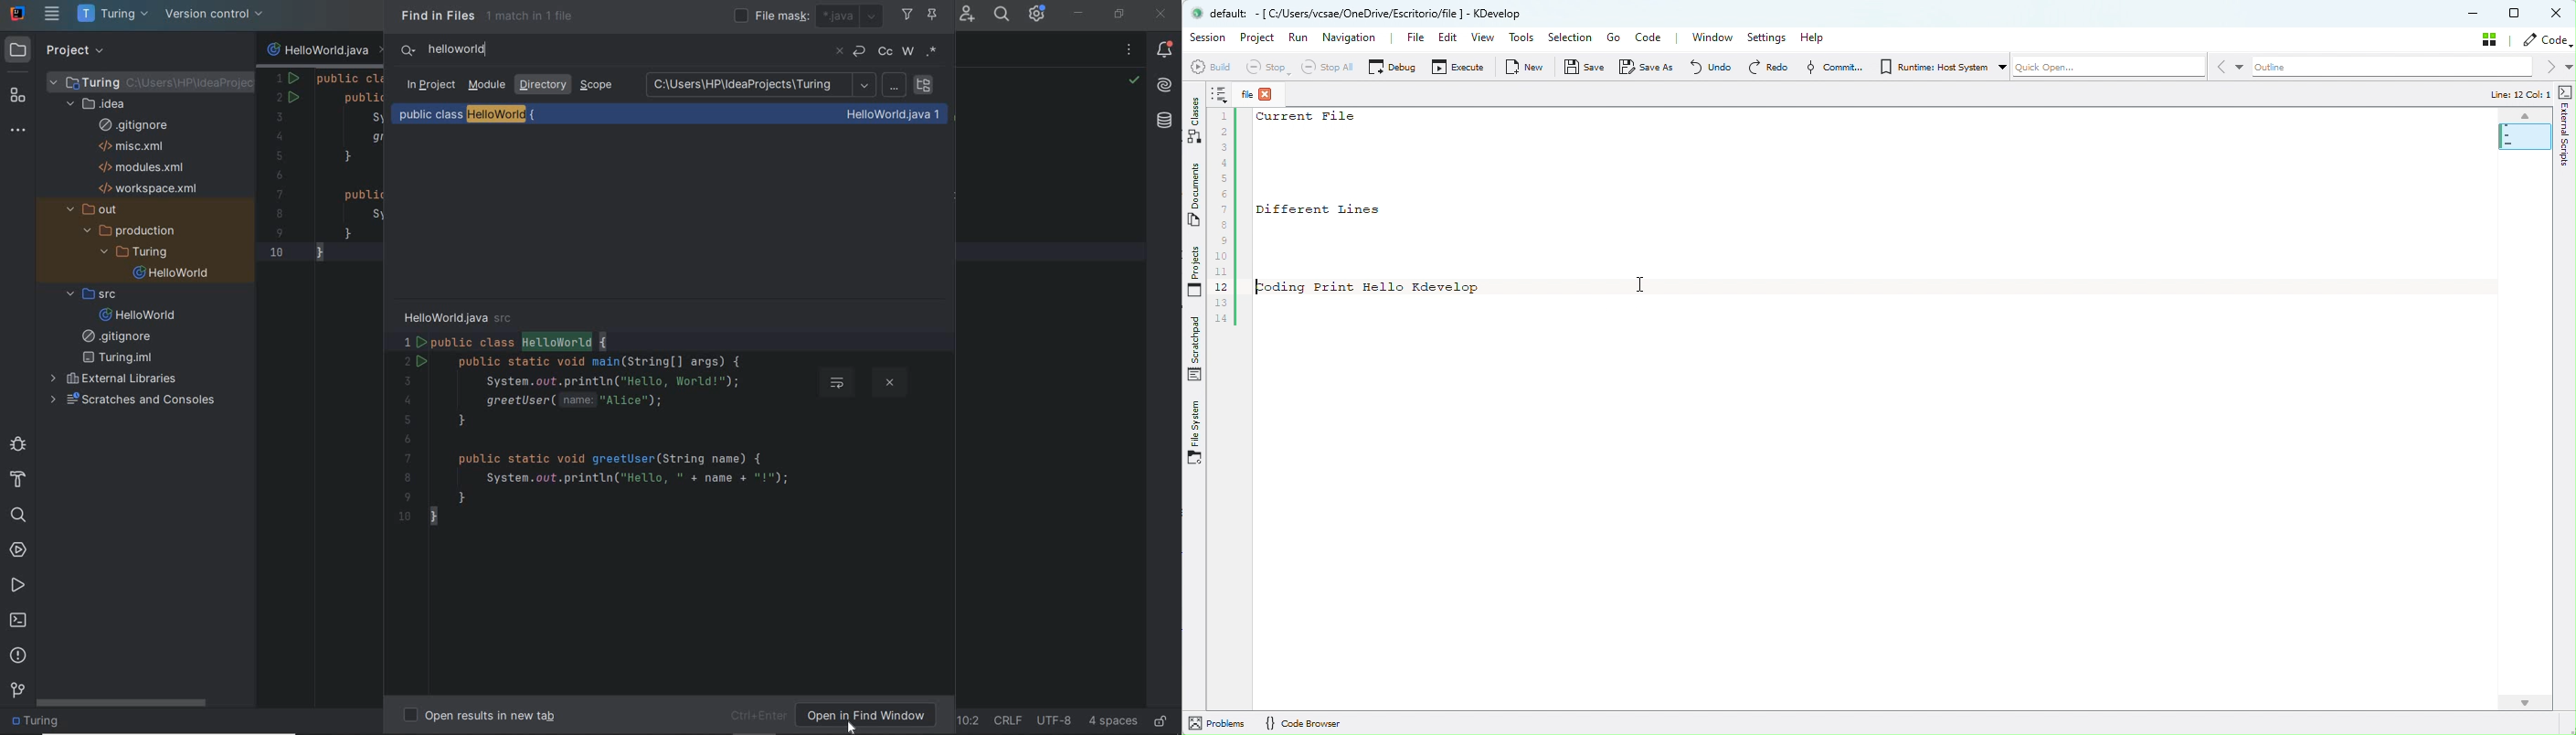 This screenshot has width=2576, height=756. What do you see at coordinates (1255, 38) in the screenshot?
I see `Project` at bounding box center [1255, 38].